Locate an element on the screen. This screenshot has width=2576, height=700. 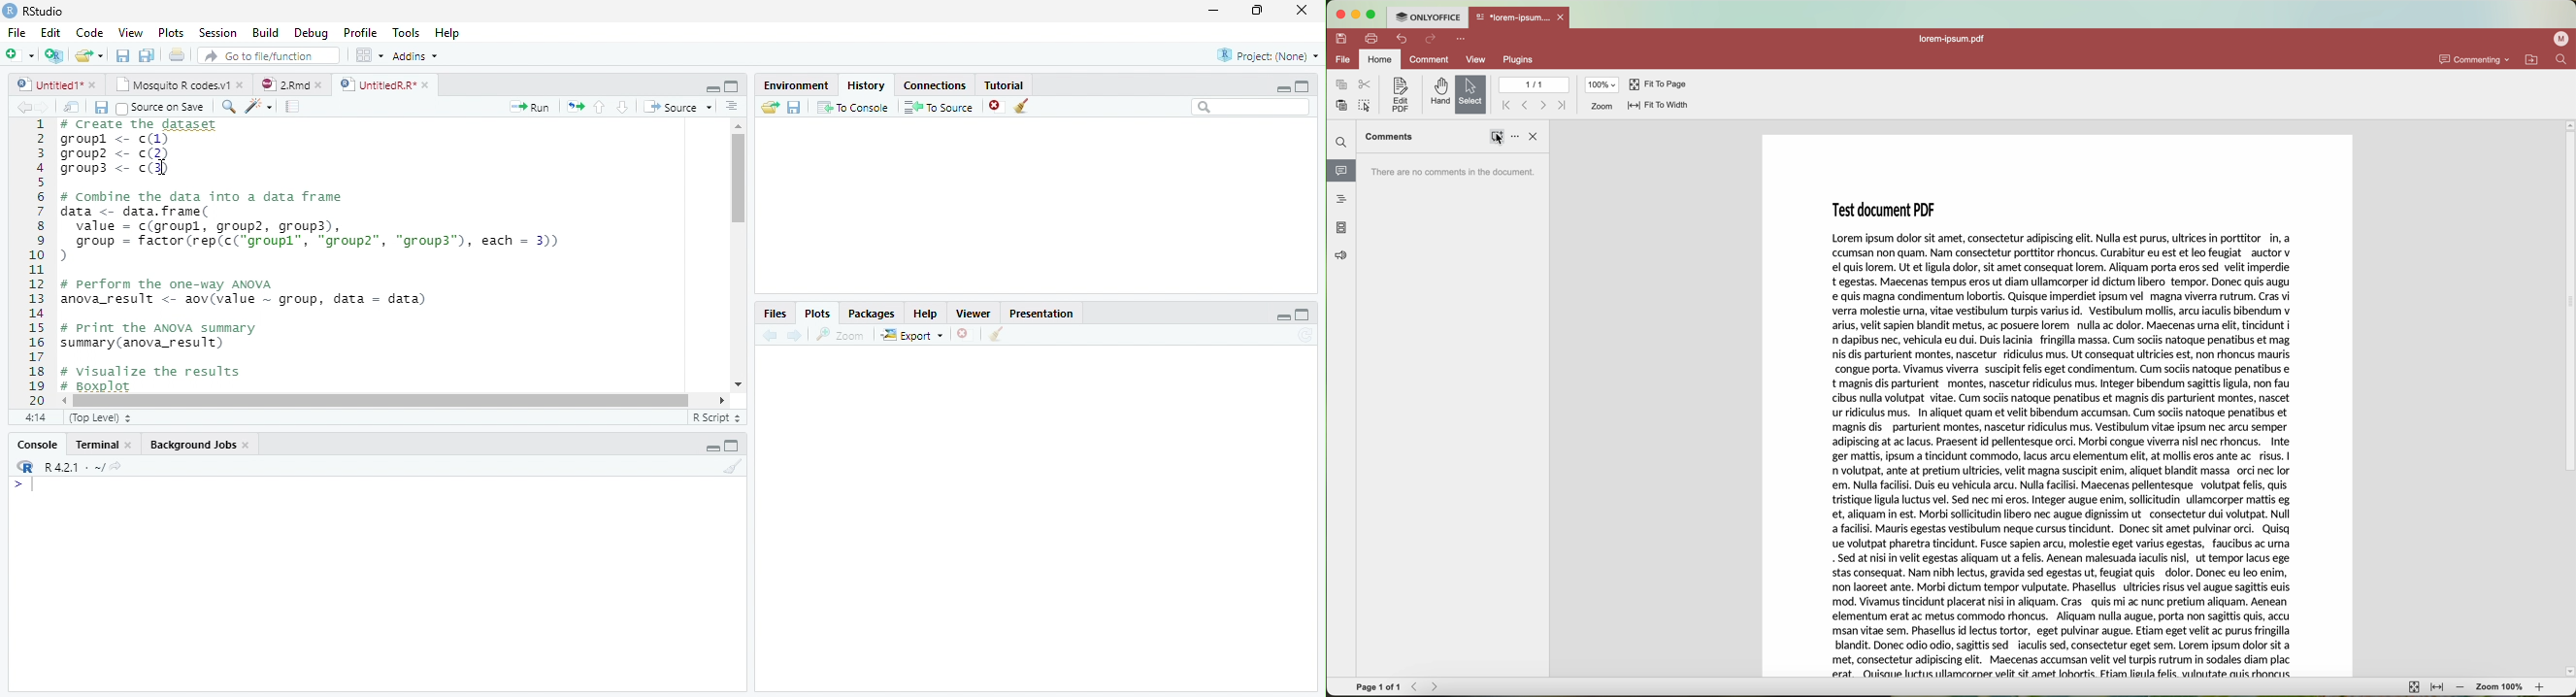
Print  the current file is located at coordinates (178, 55).